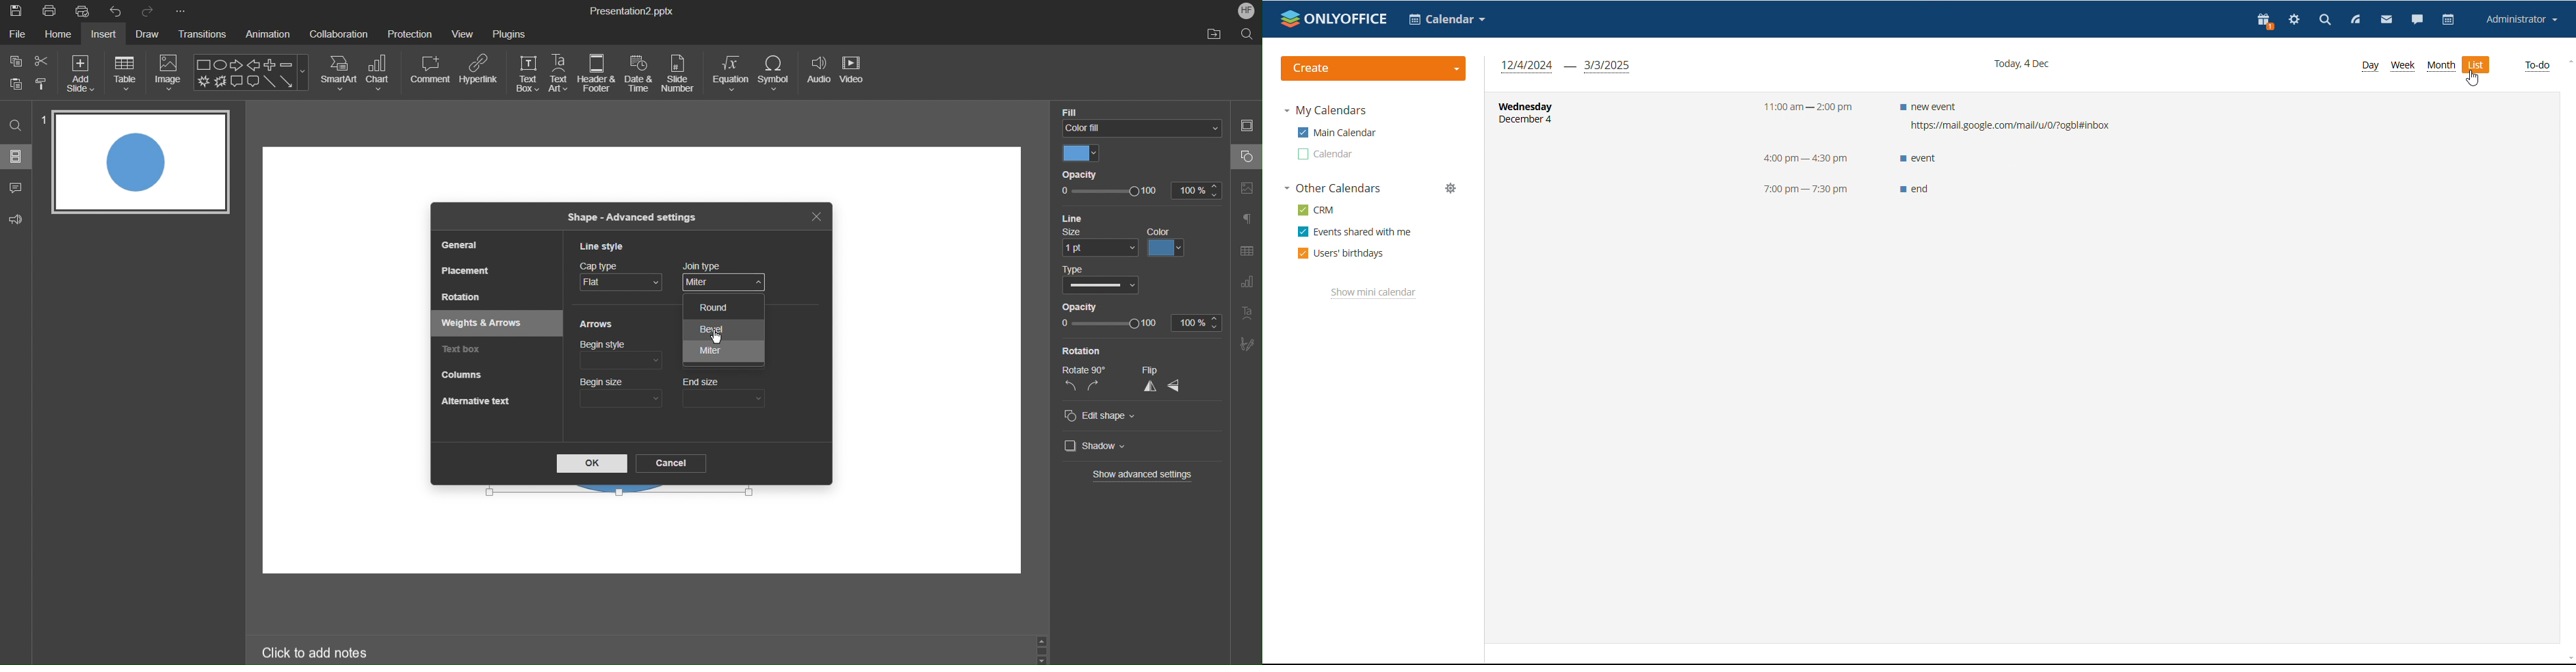 Image resolution: width=2576 pixels, height=672 pixels. What do you see at coordinates (460, 245) in the screenshot?
I see `General` at bounding box center [460, 245].